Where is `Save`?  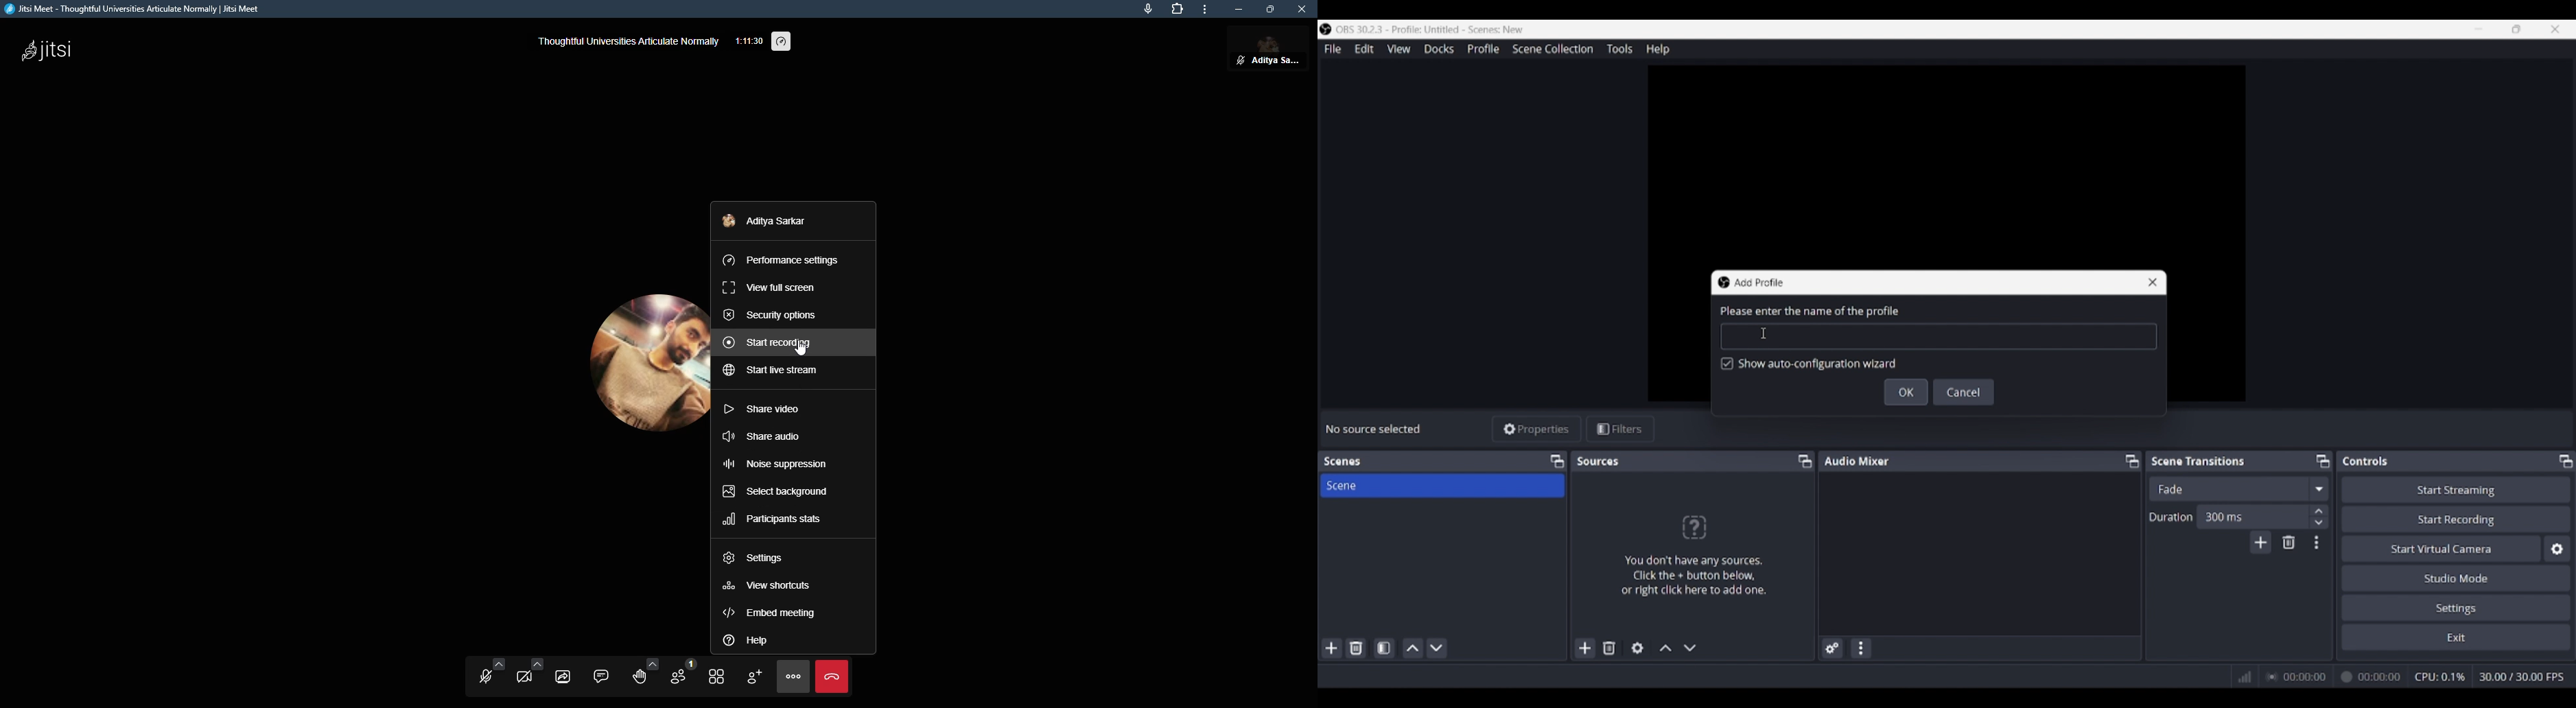
Save is located at coordinates (1906, 392).